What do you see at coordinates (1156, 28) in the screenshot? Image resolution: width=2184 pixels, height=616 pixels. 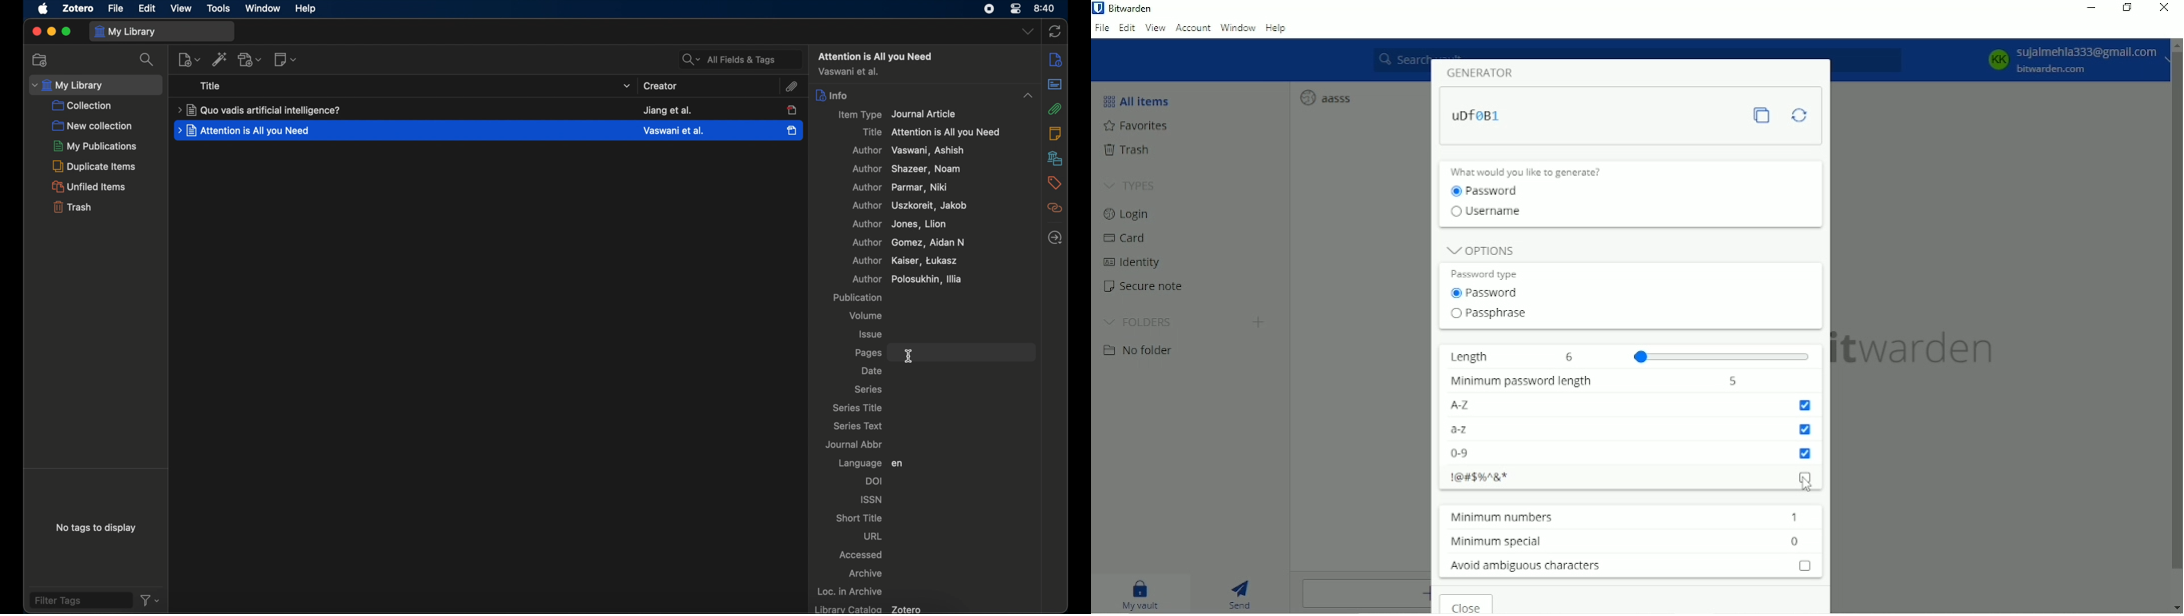 I see `View` at bounding box center [1156, 28].